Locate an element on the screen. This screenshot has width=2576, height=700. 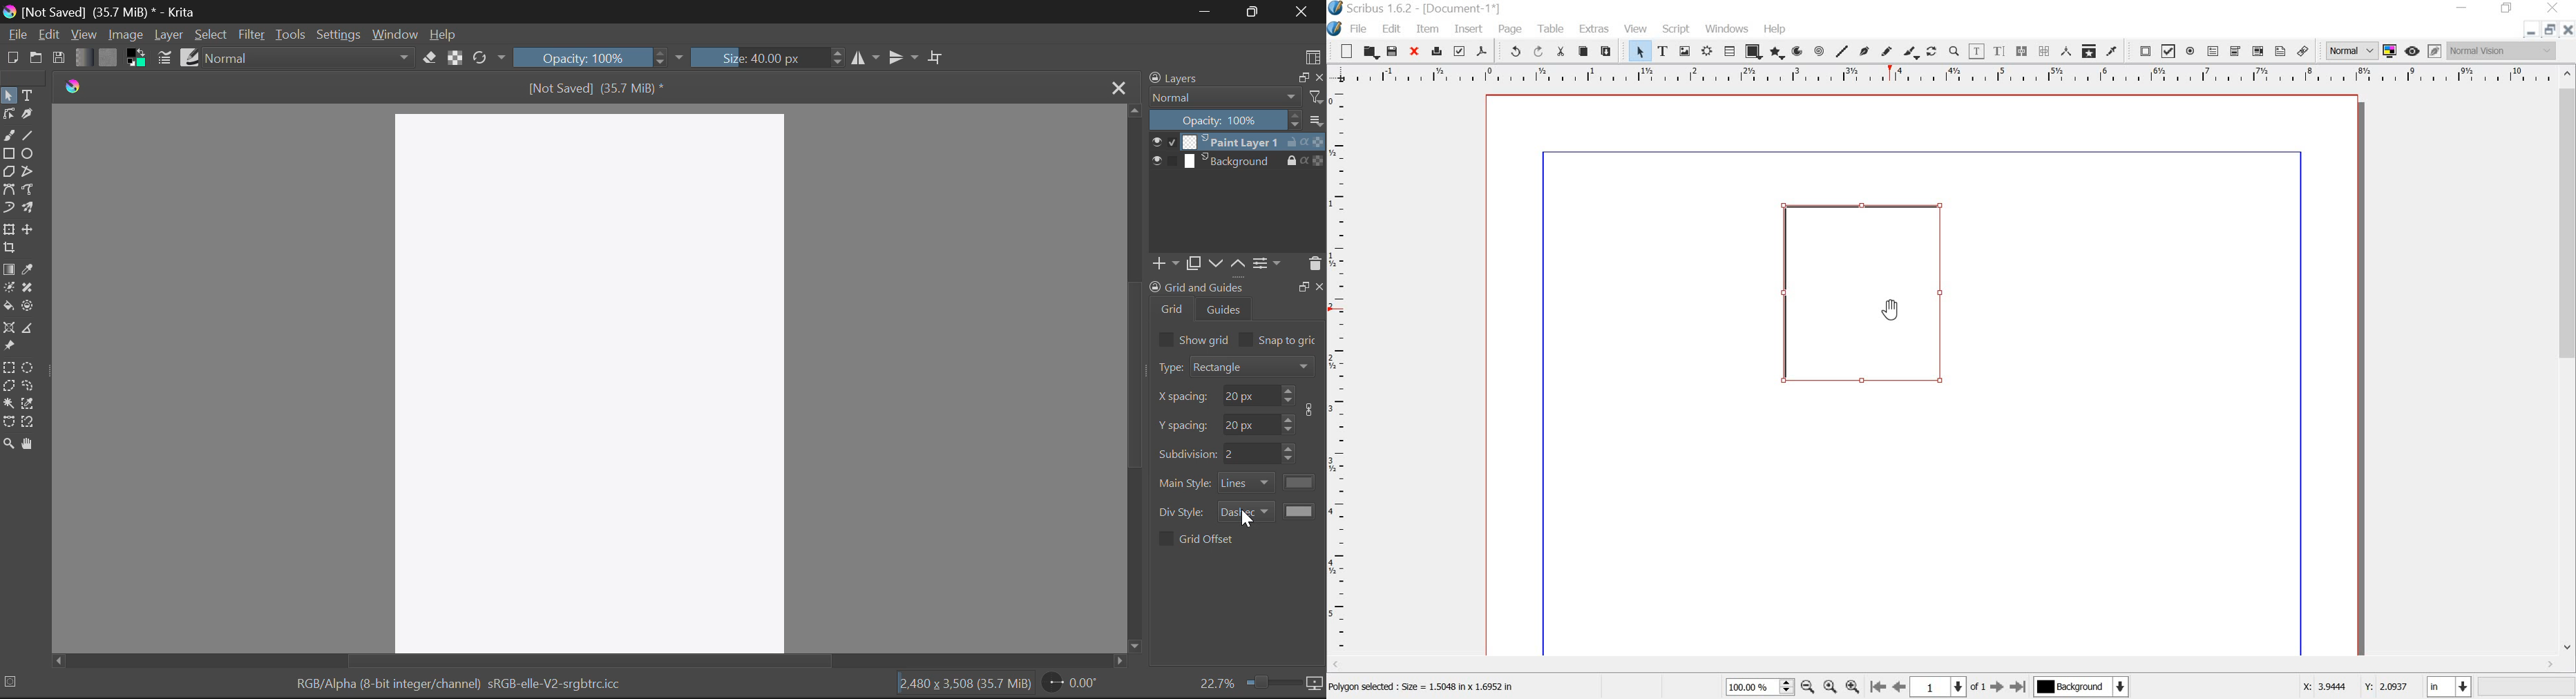
snap to grid is located at coordinates (1289, 341).